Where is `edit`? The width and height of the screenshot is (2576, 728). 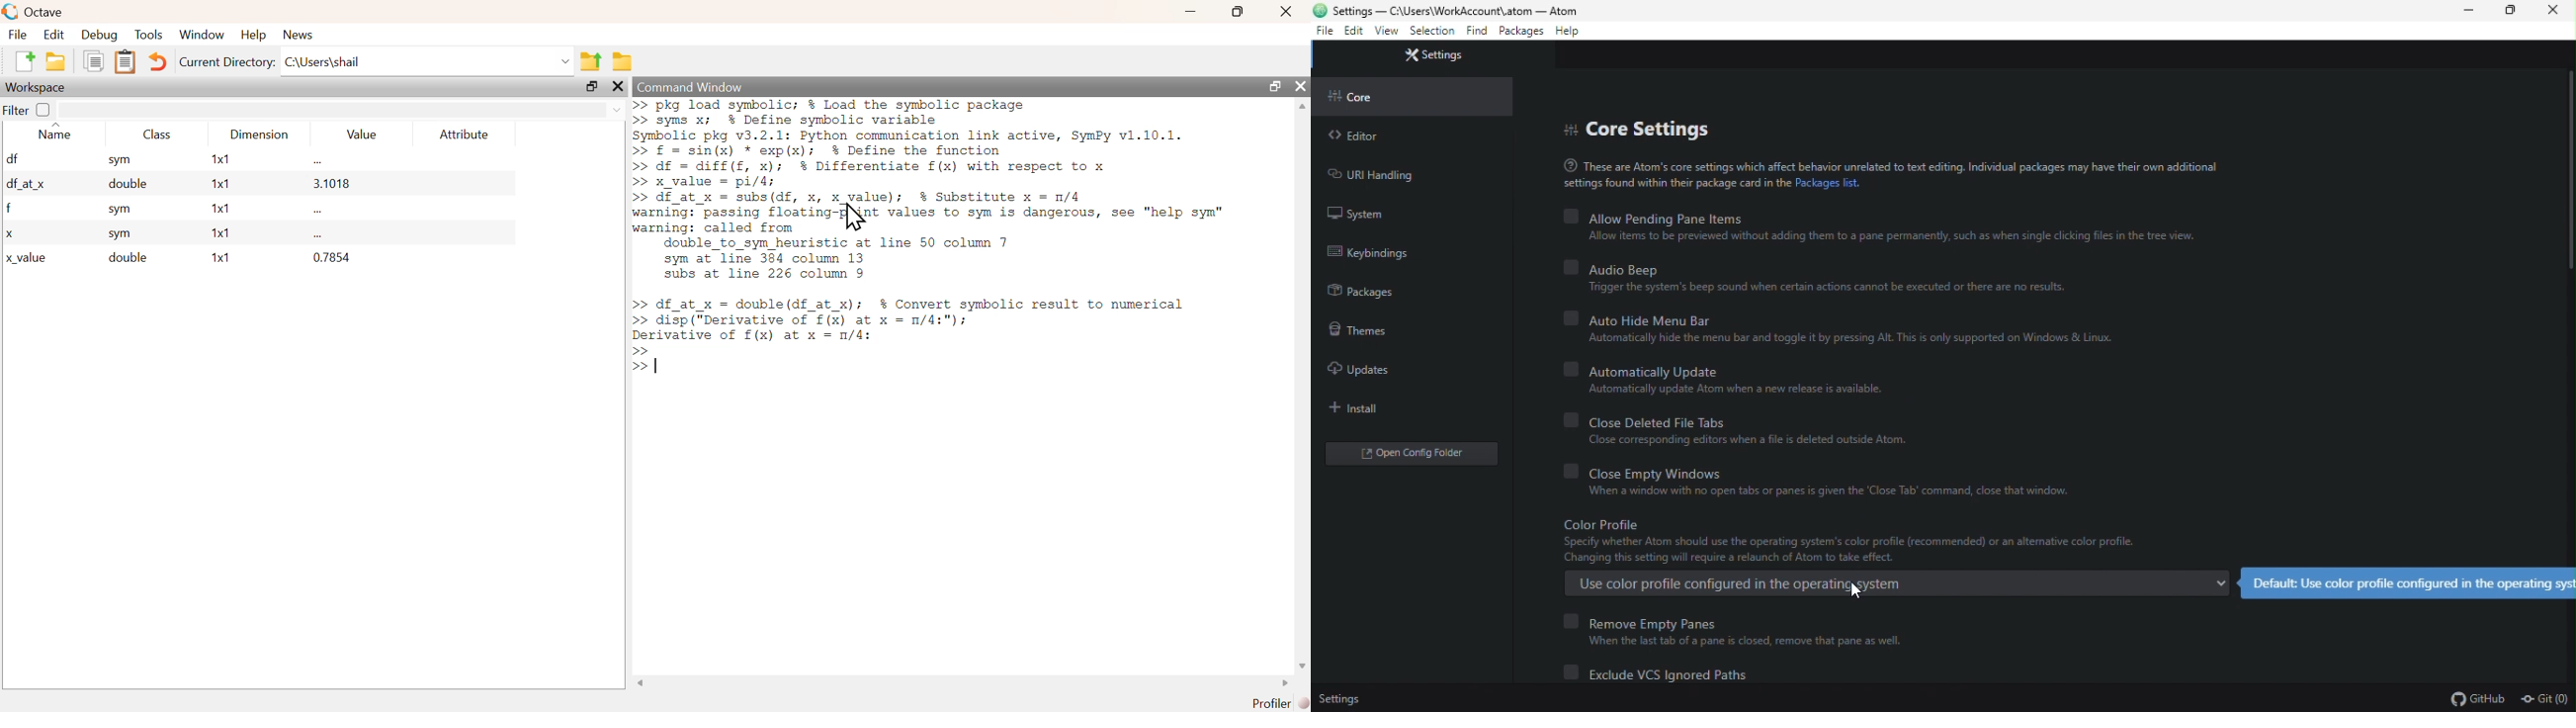 edit is located at coordinates (1353, 31).